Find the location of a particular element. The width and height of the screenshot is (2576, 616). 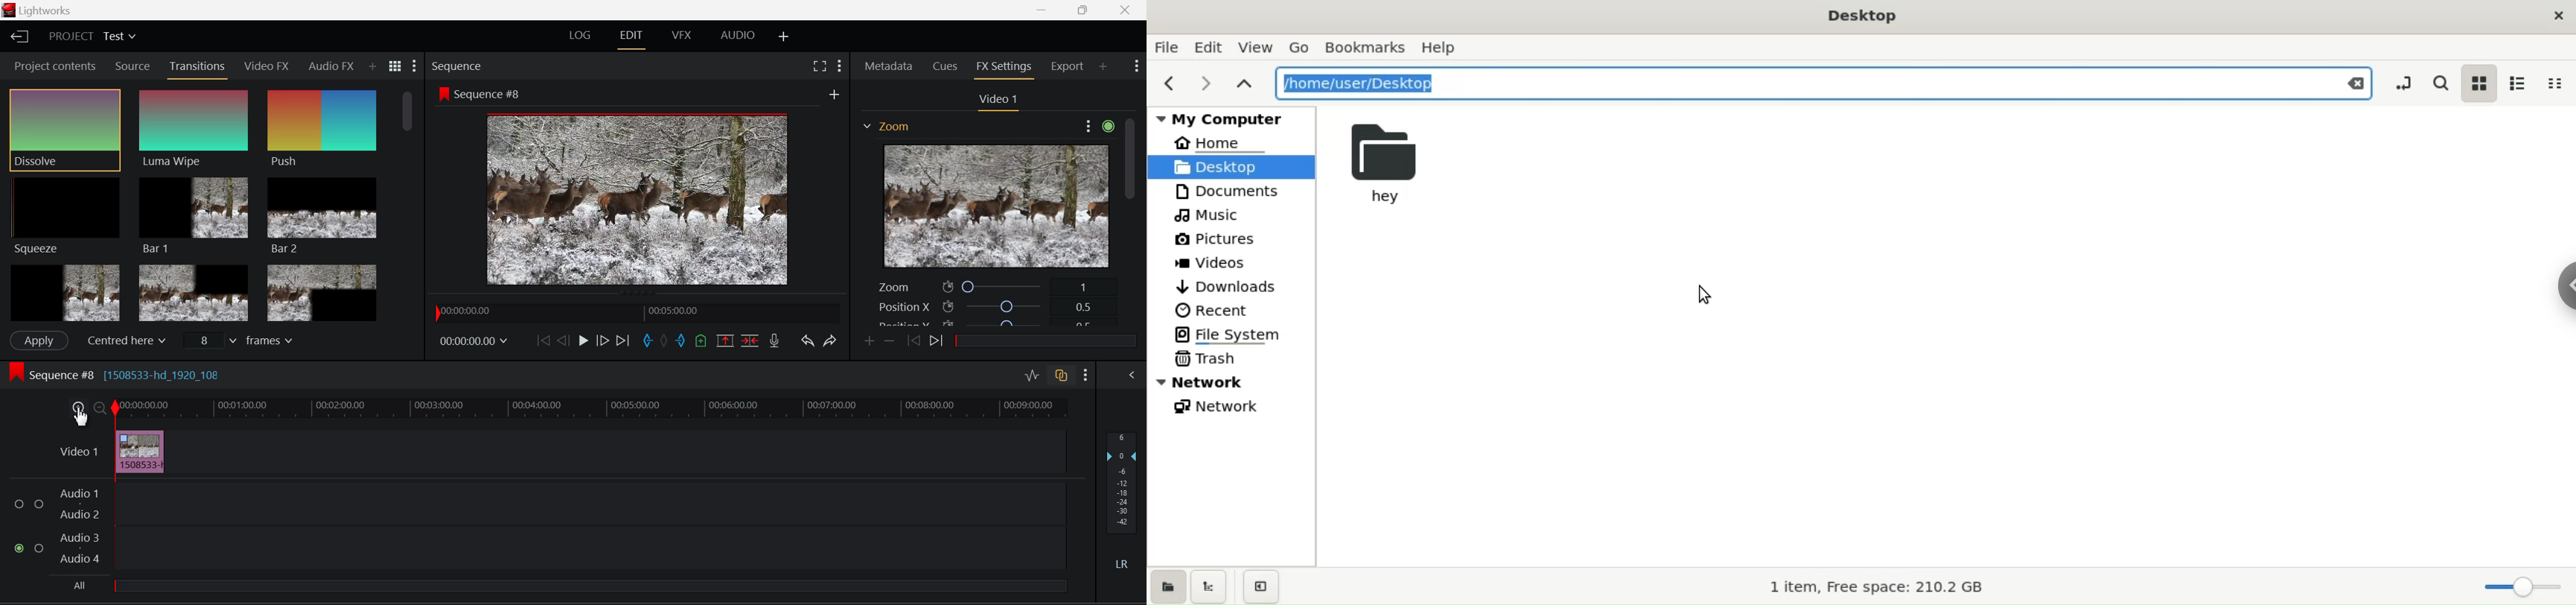

Record Voiceover is located at coordinates (775, 342).